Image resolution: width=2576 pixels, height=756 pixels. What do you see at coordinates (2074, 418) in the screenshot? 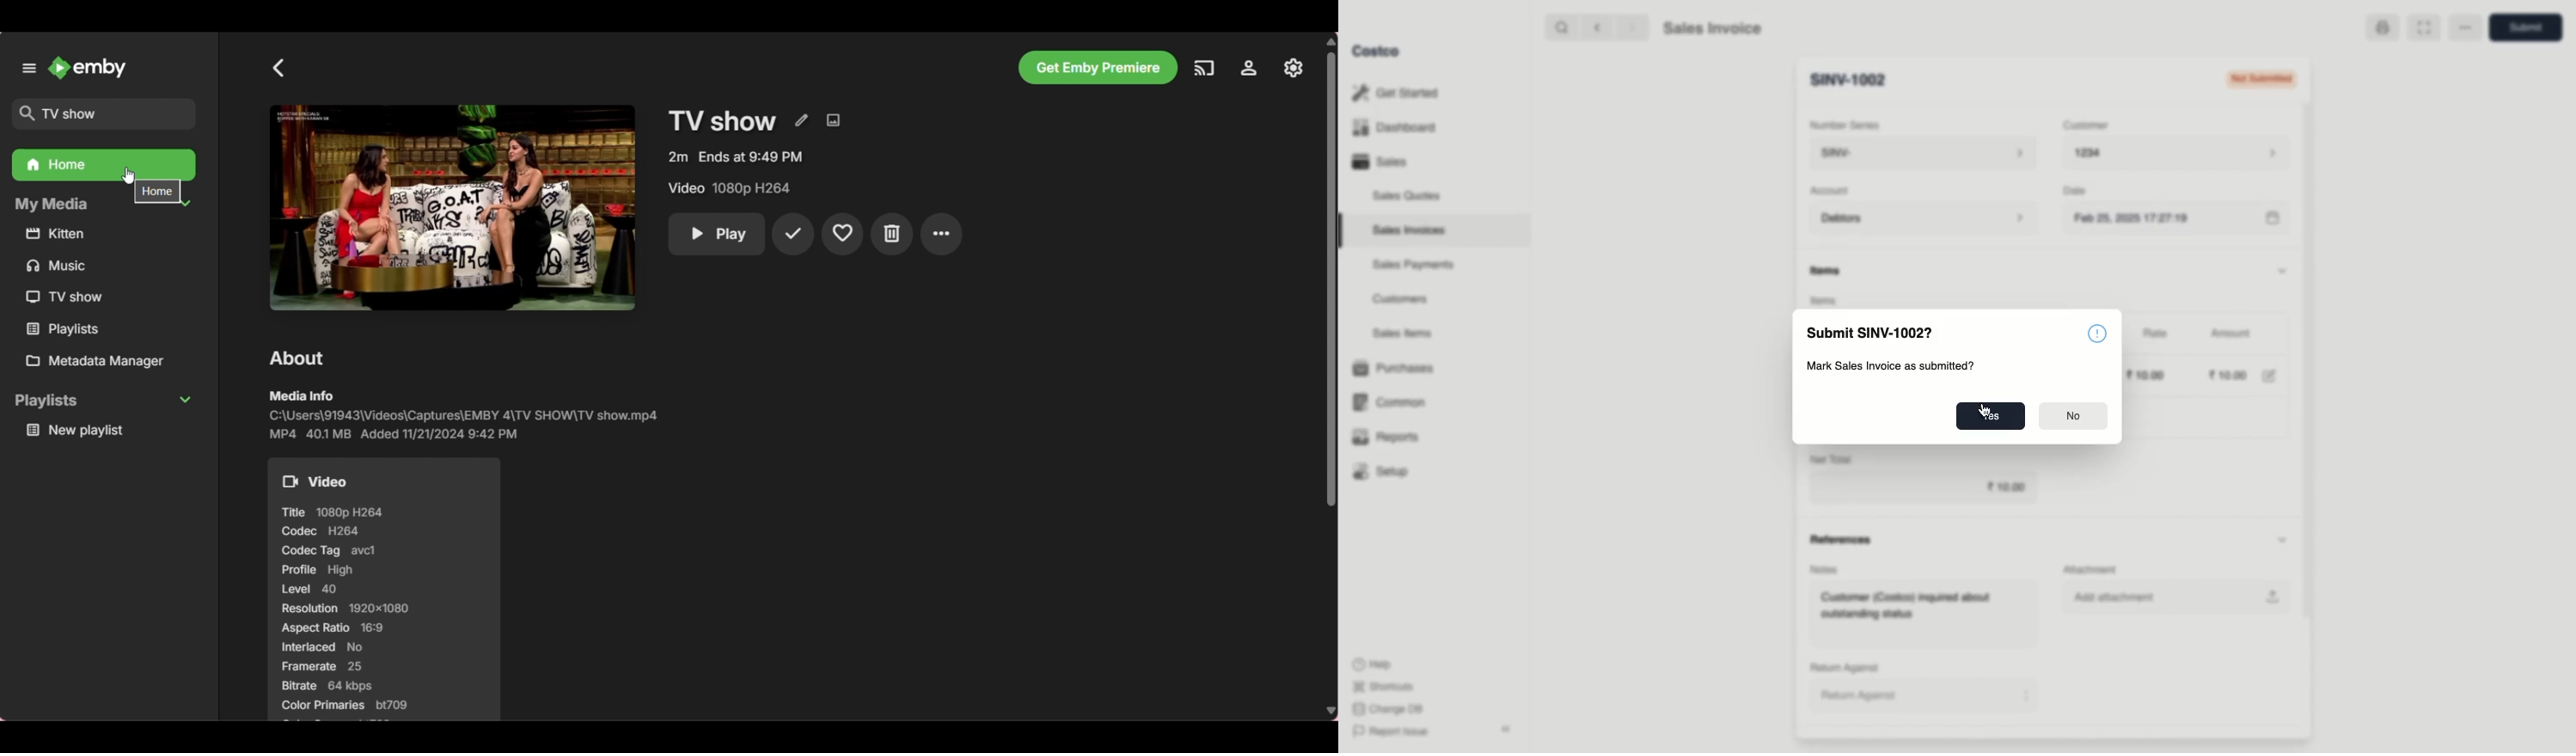
I see `No` at bounding box center [2074, 418].